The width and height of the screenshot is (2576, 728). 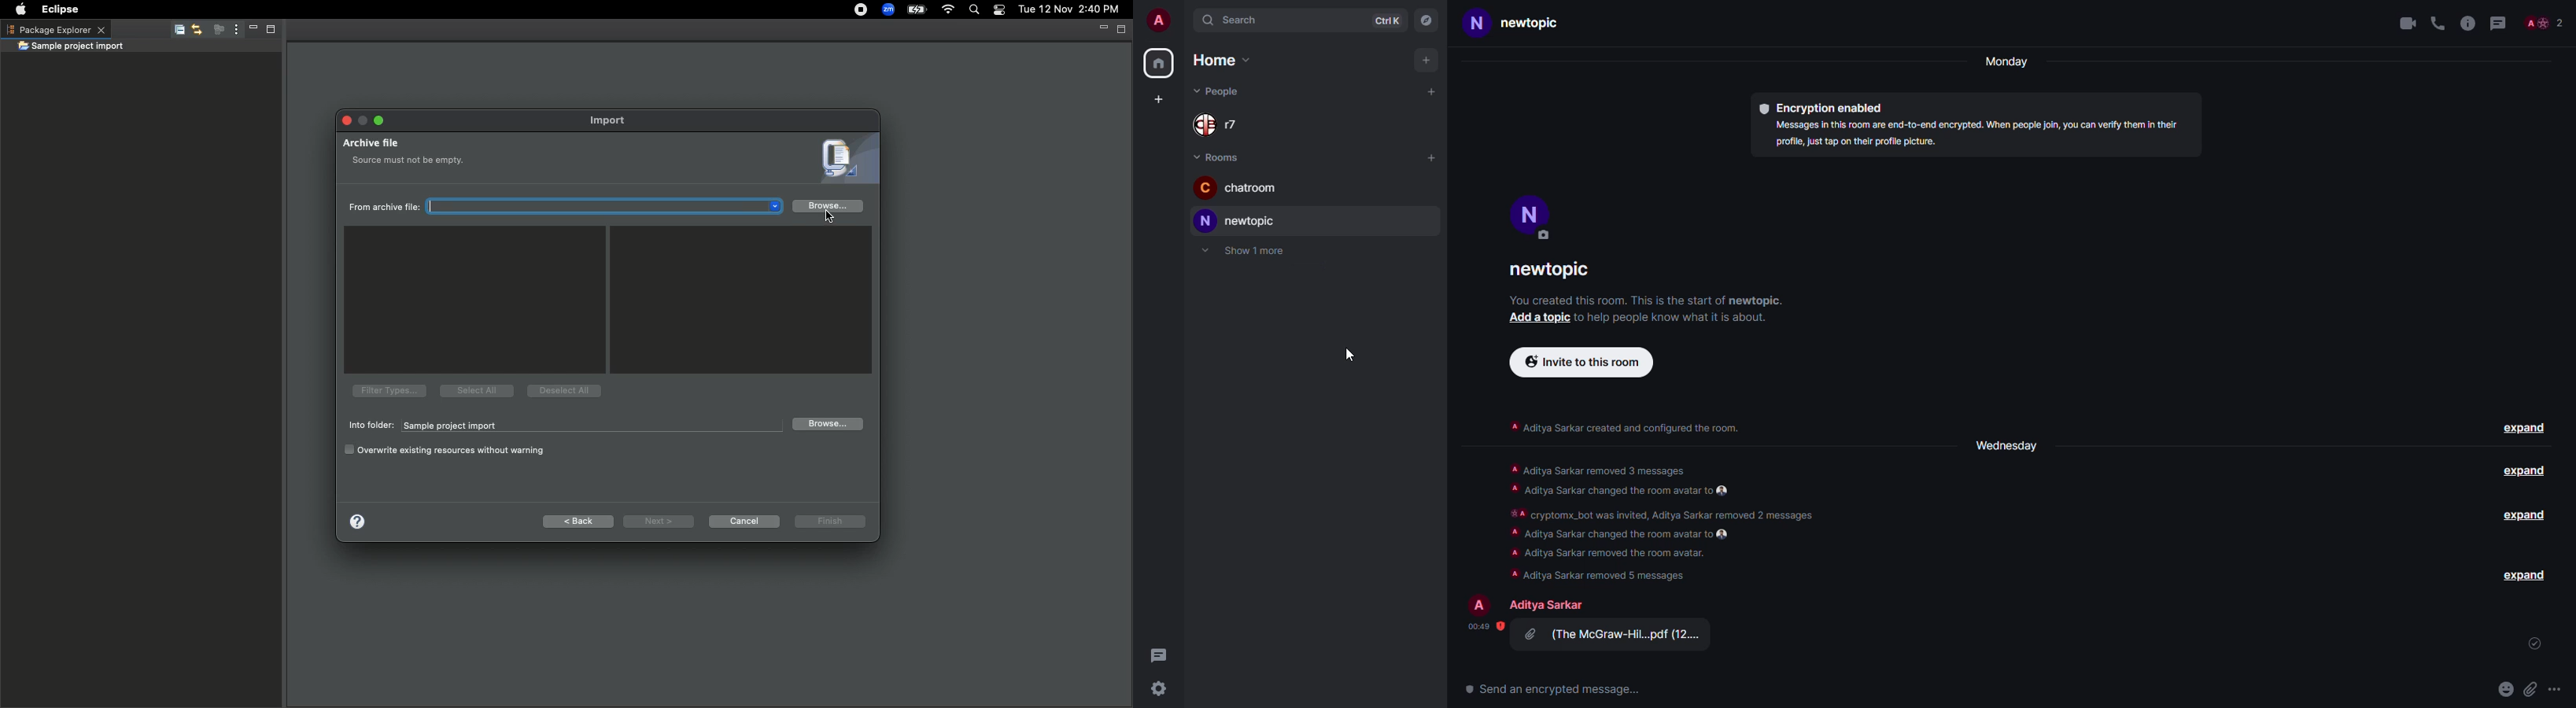 What do you see at coordinates (71, 47) in the screenshot?
I see `Folder` at bounding box center [71, 47].